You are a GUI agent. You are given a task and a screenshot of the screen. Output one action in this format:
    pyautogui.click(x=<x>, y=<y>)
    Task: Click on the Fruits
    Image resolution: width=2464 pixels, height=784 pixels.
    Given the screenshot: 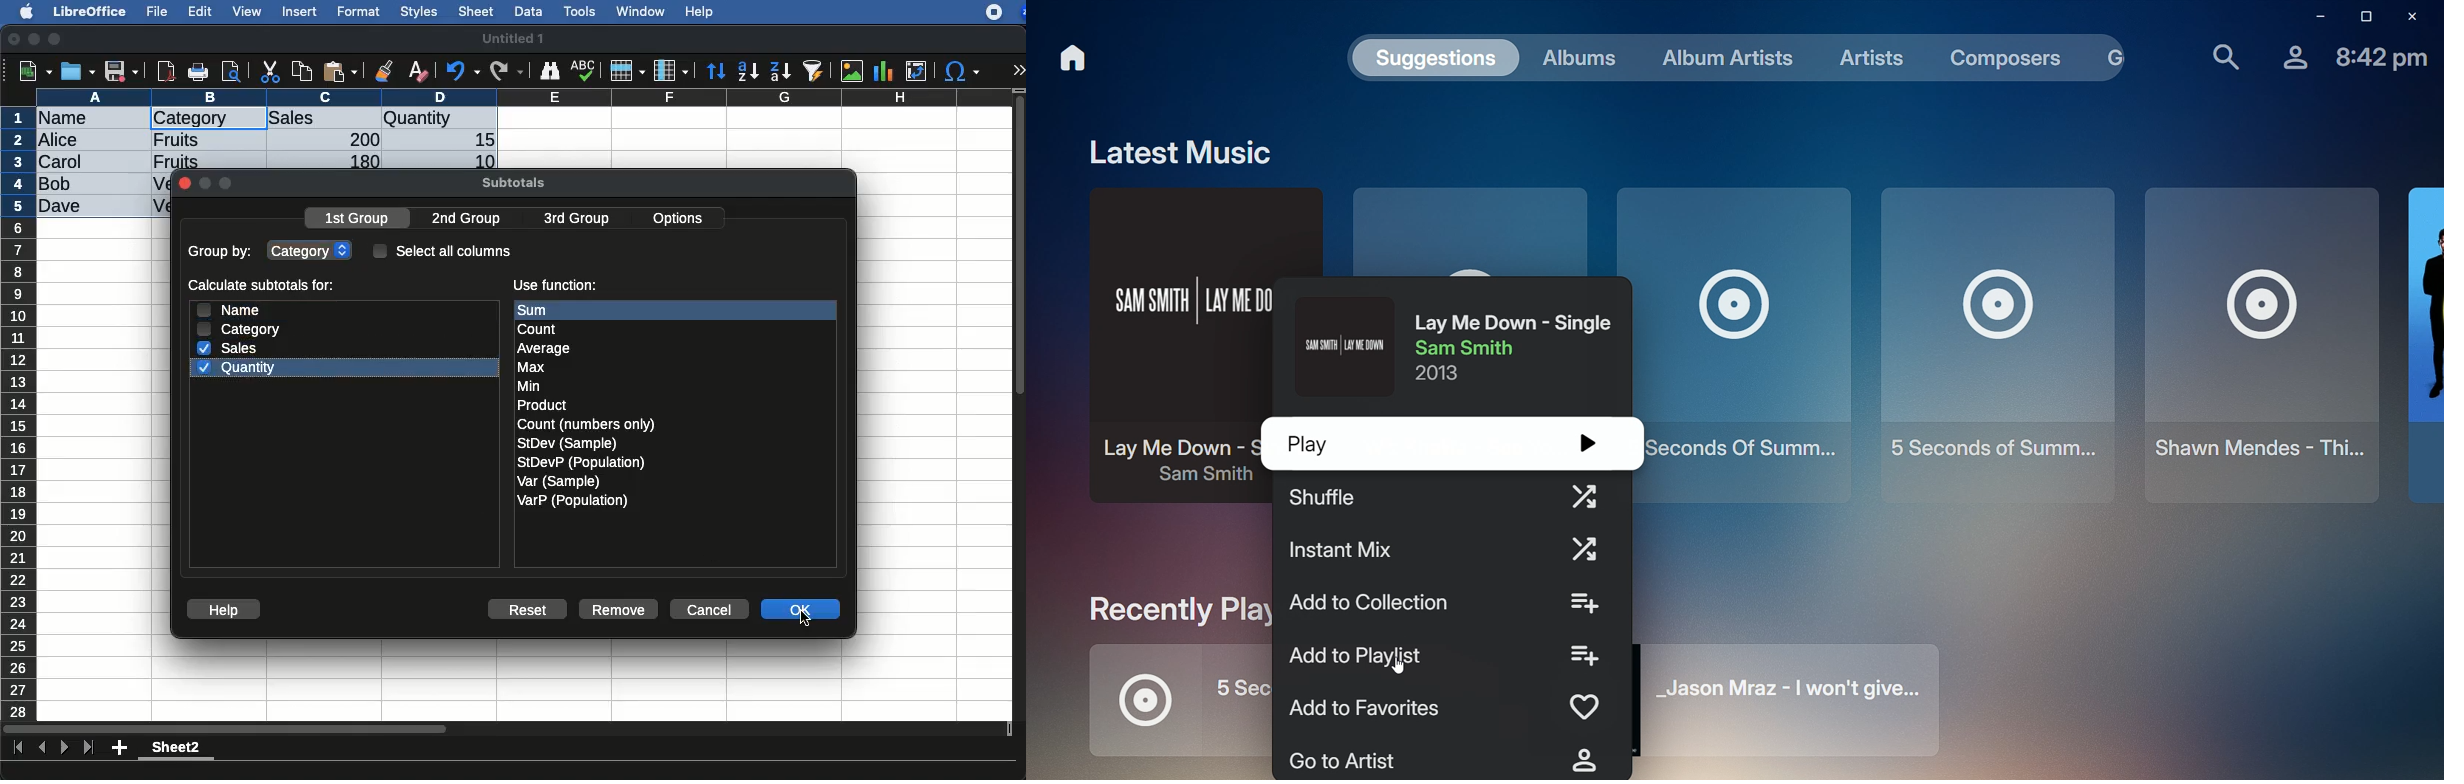 What is the action you would take?
    pyautogui.click(x=176, y=160)
    